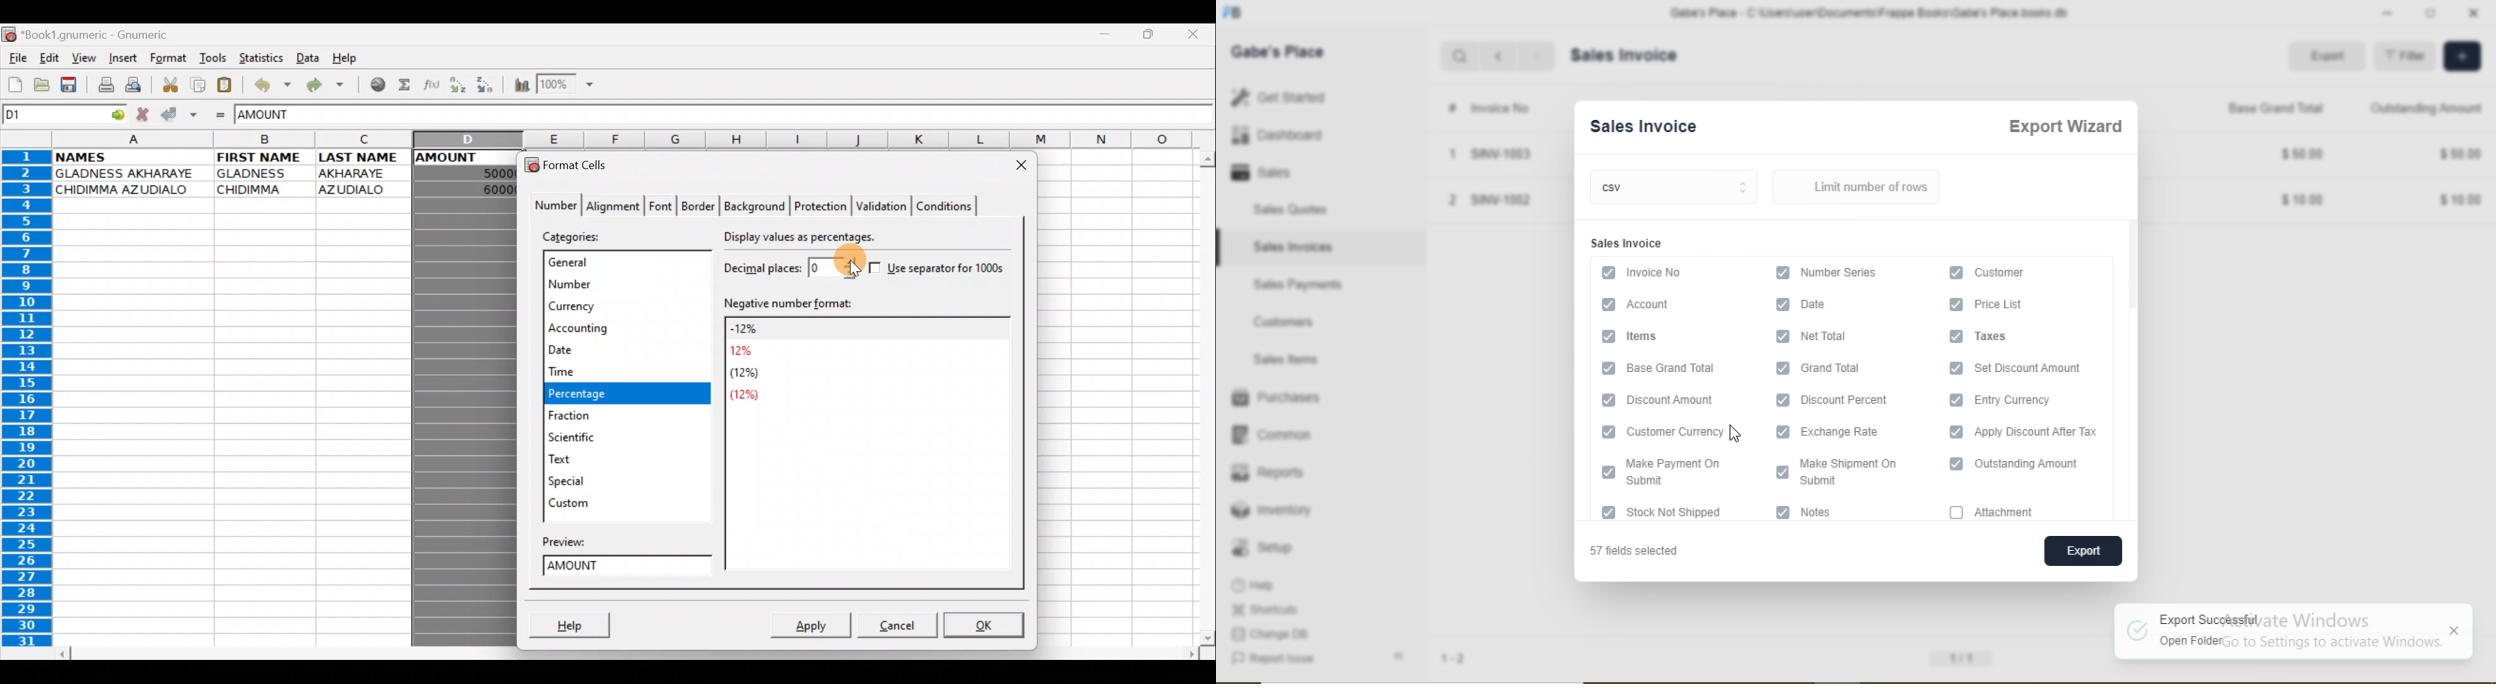 The image size is (2520, 700). Describe the element at coordinates (1607, 367) in the screenshot. I see `checkbox` at that location.